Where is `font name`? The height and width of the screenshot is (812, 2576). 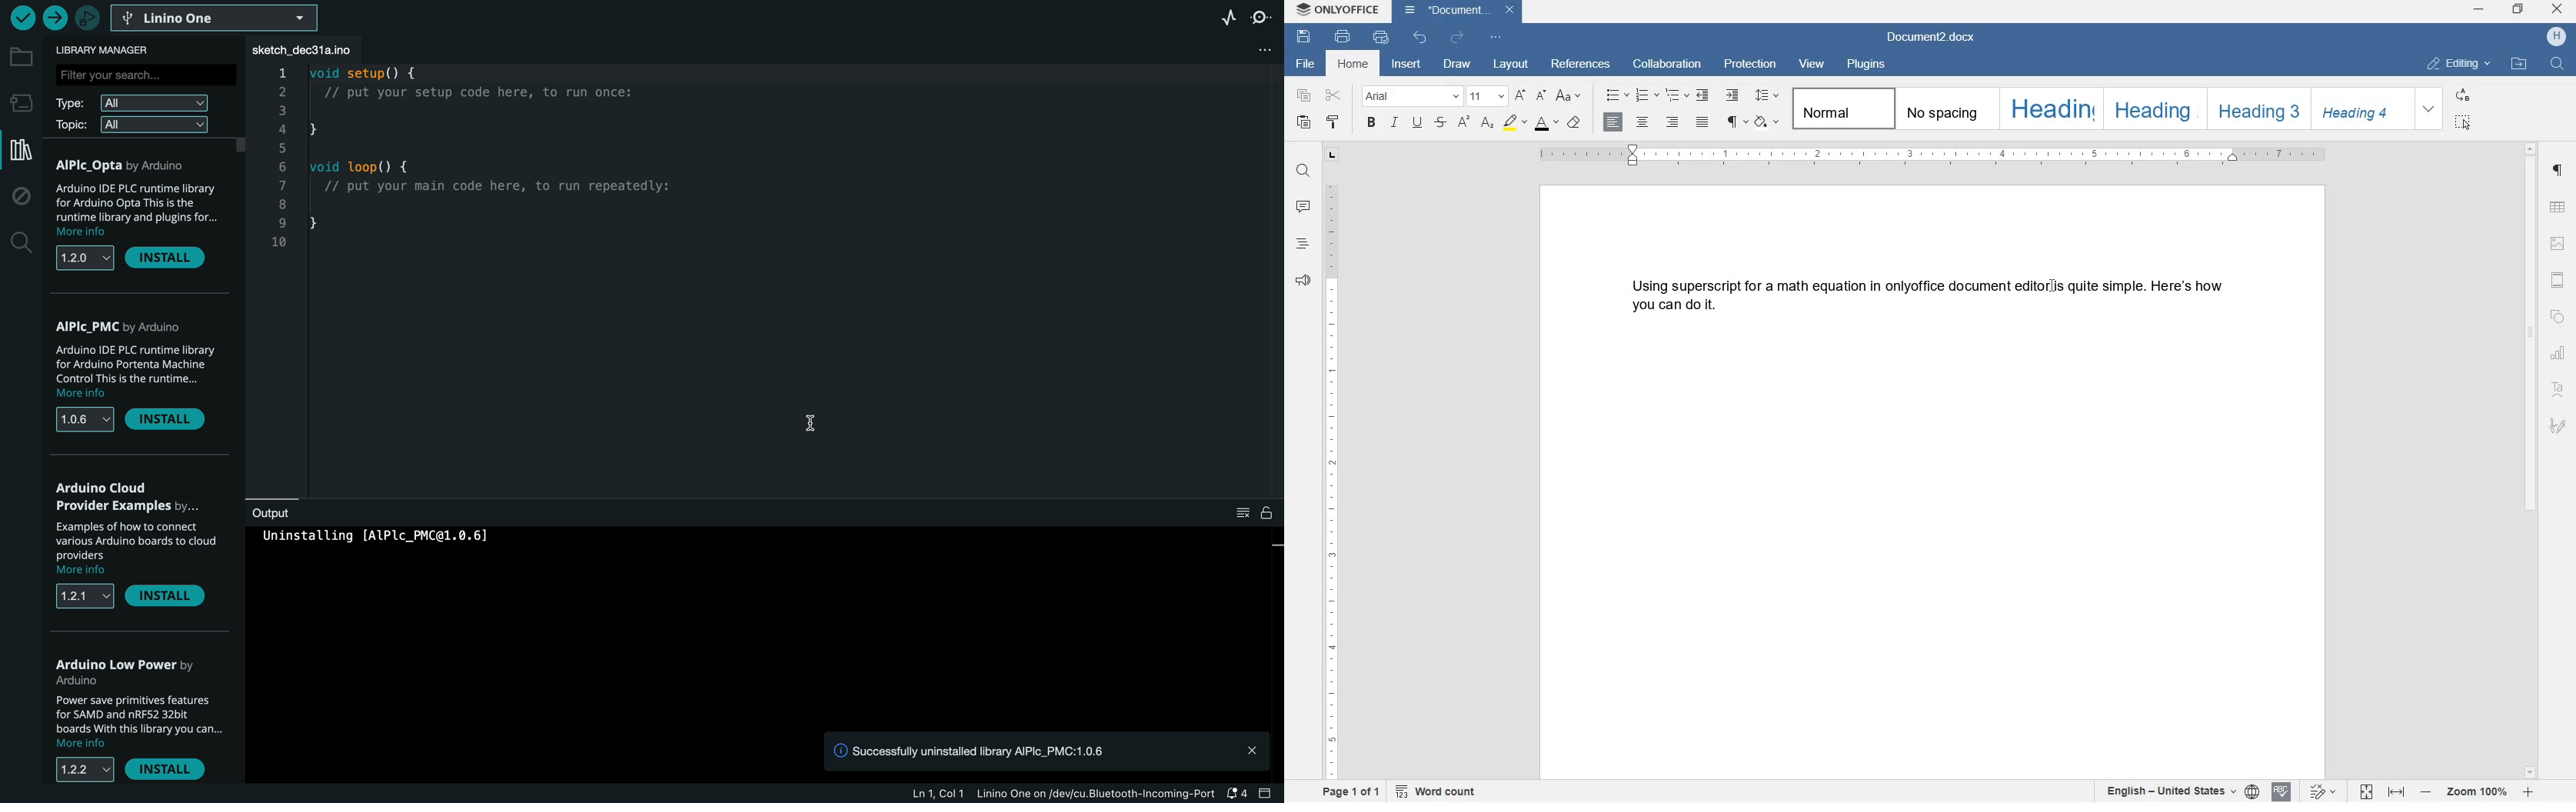 font name is located at coordinates (1412, 96).